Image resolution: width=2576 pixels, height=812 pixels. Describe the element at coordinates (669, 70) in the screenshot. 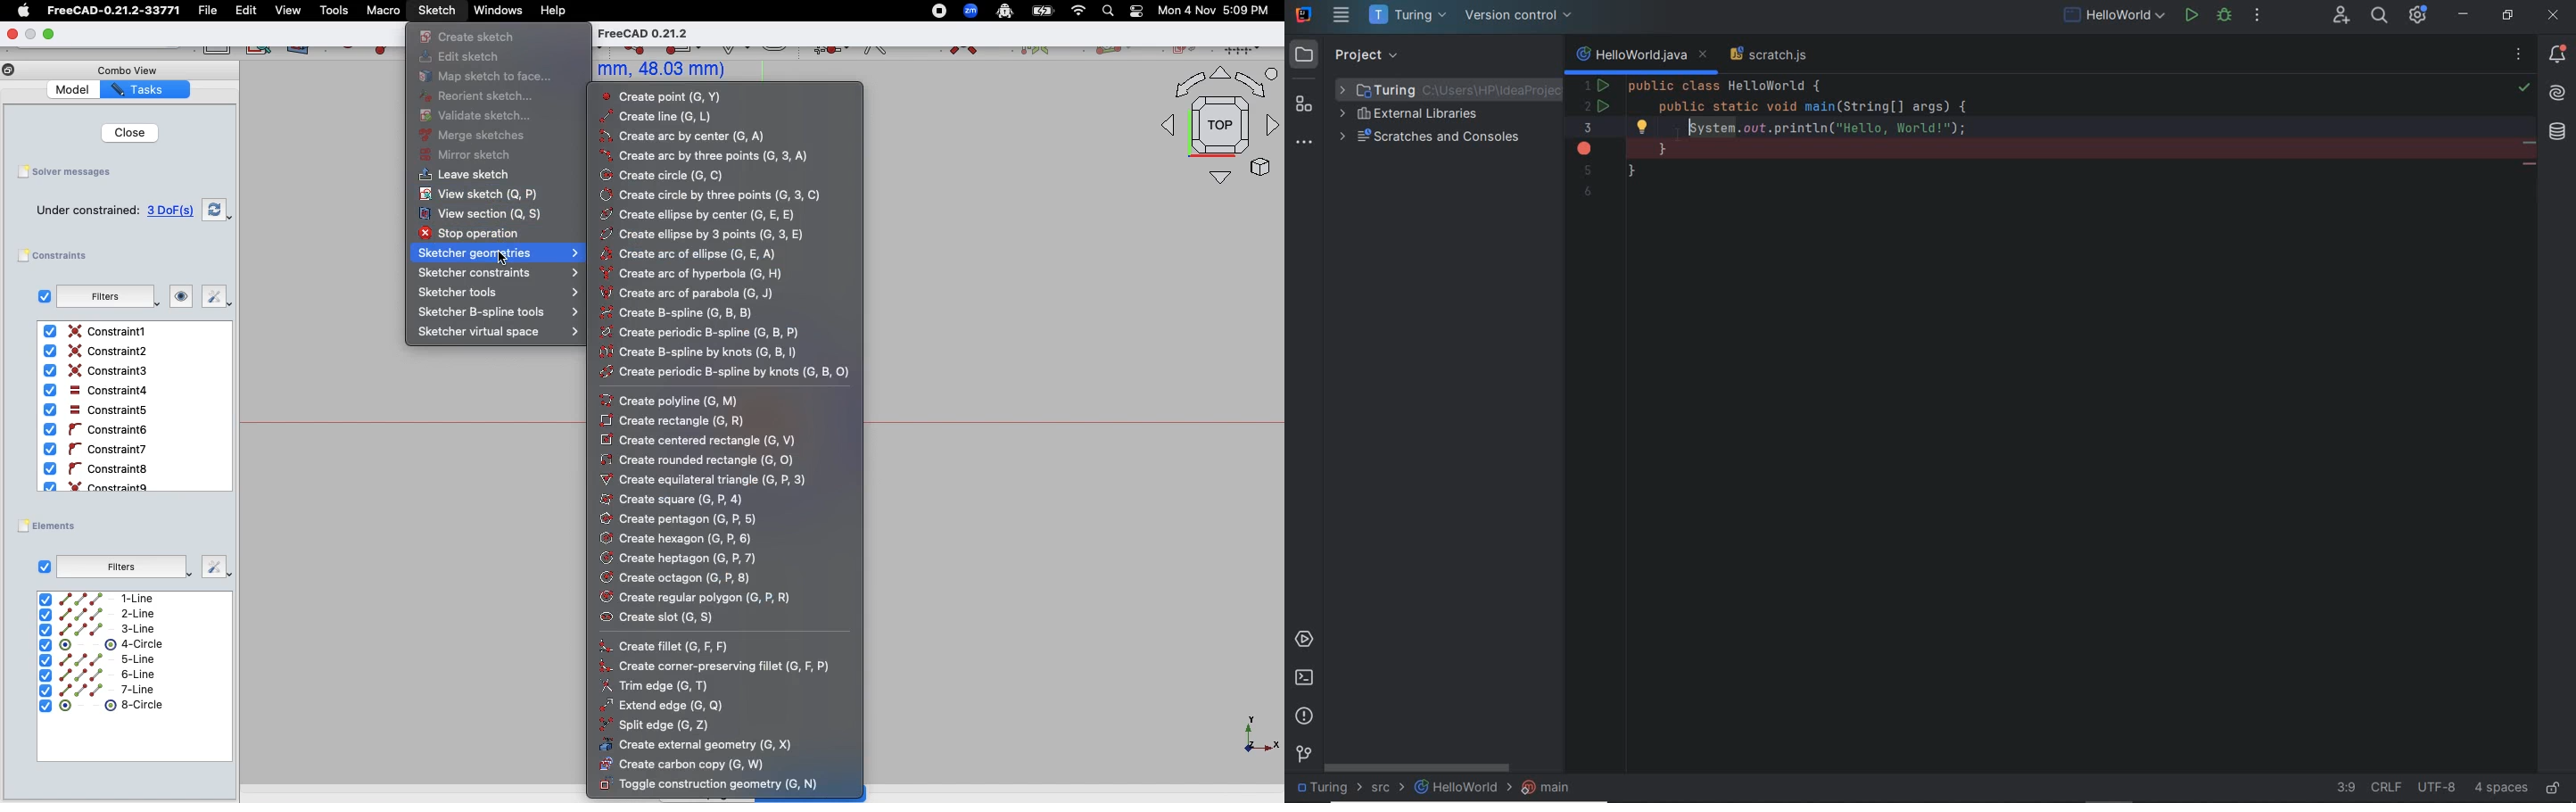

I see `mm, 48.03mm` at that location.